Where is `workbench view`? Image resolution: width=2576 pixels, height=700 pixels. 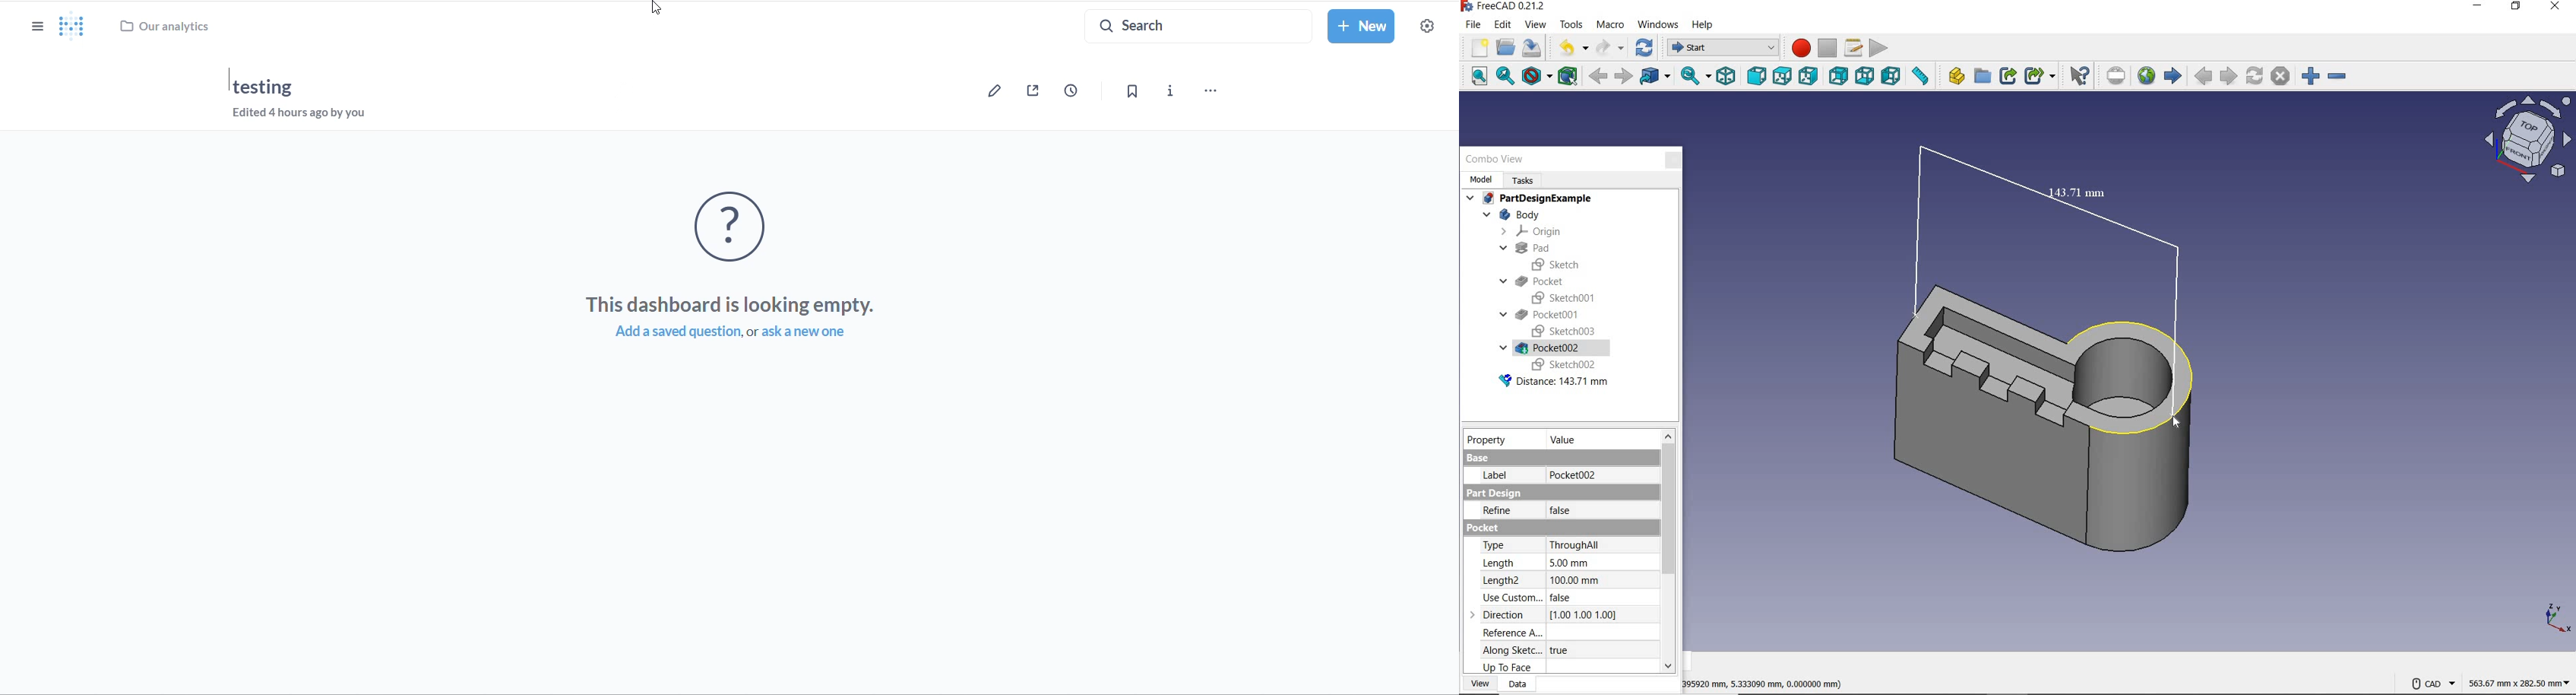
workbench view is located at coordinates (2527, 139).